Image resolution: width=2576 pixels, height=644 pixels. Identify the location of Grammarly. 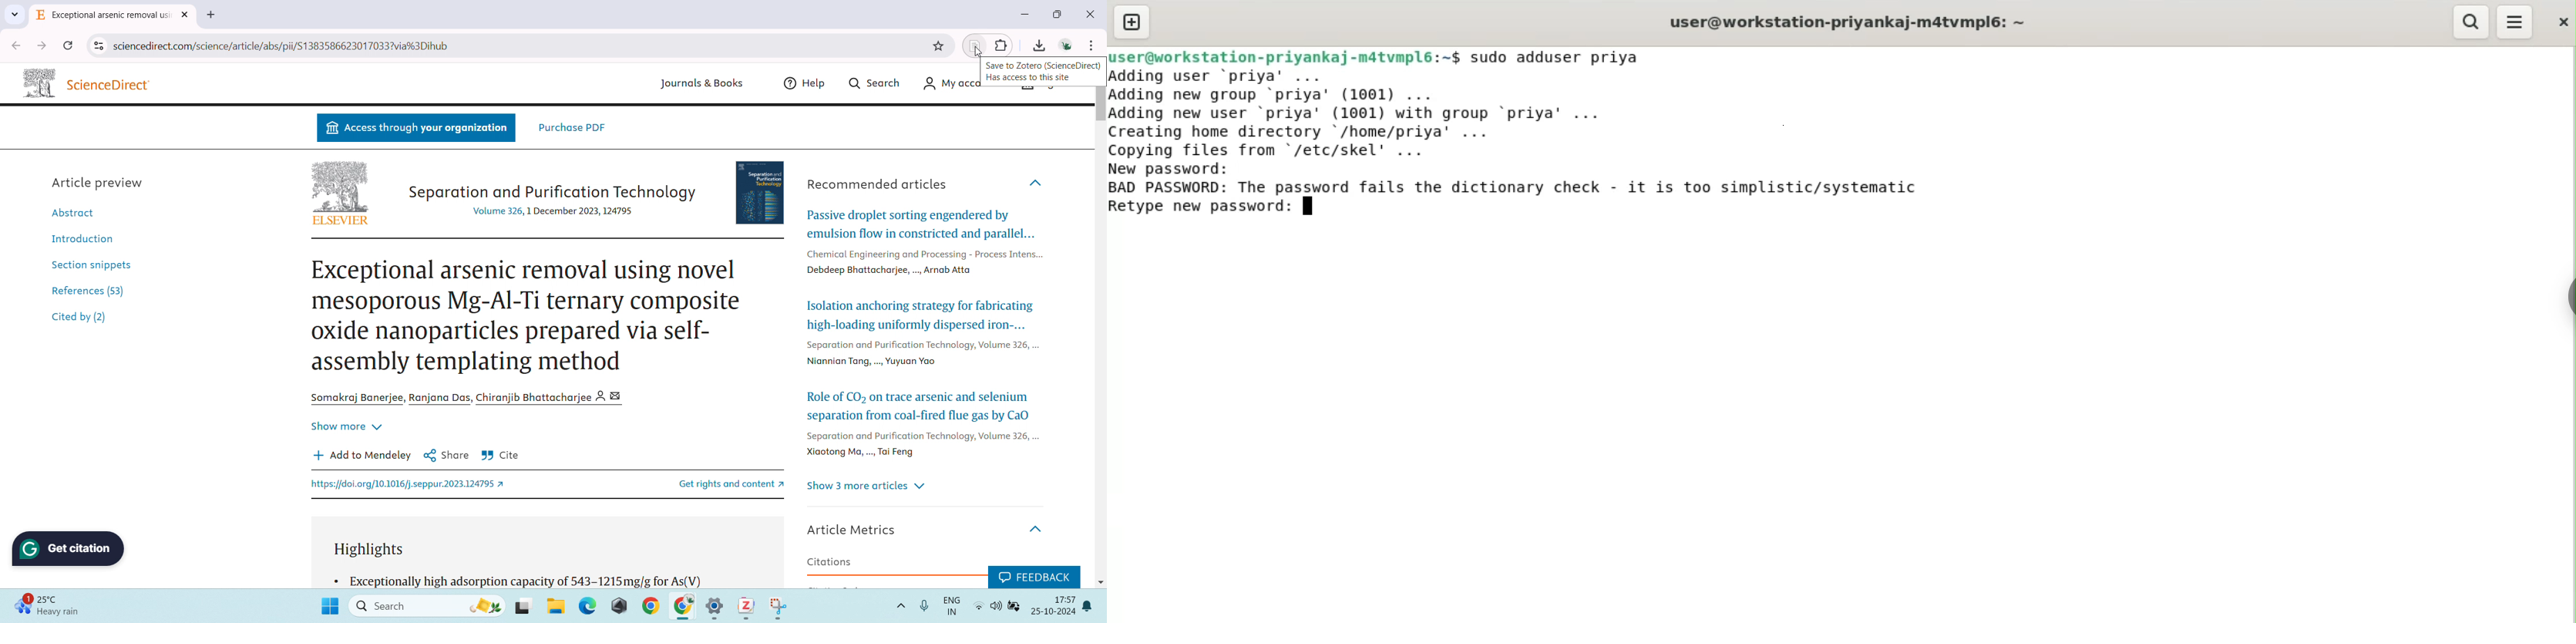
(70, 549).